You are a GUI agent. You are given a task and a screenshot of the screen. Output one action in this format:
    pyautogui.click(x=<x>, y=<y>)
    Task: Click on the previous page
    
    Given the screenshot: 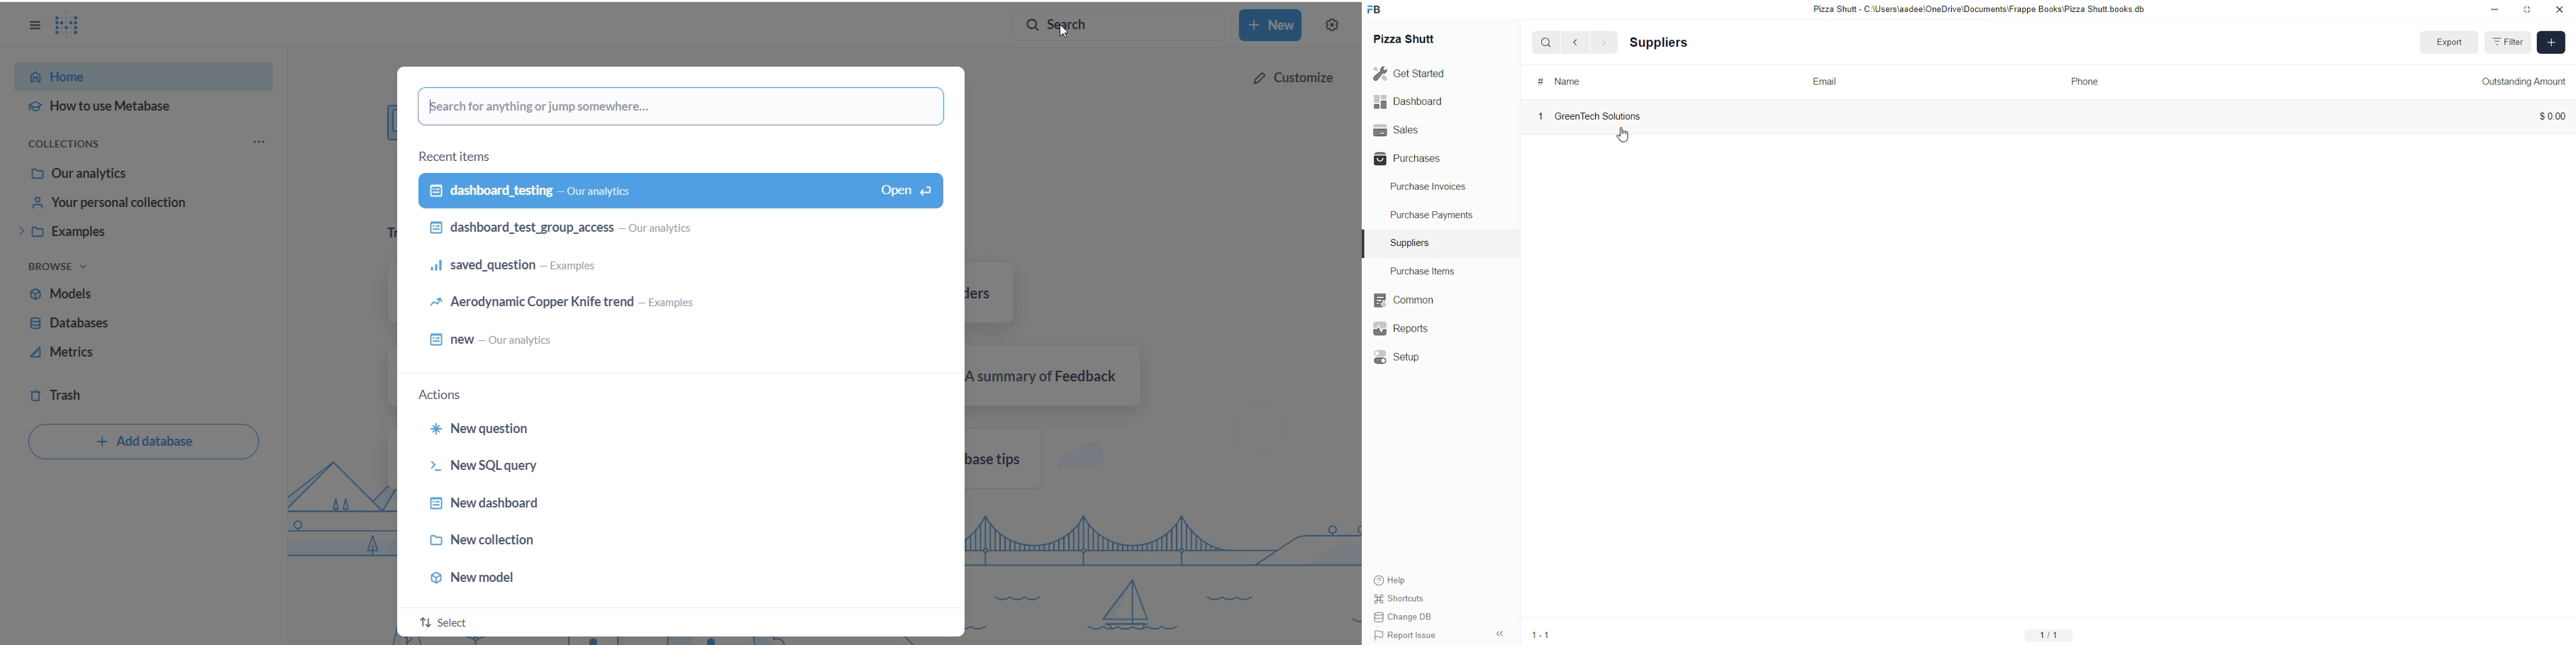 What is the action you would take?
    pyautogui.click(x=1573, y=42)
    